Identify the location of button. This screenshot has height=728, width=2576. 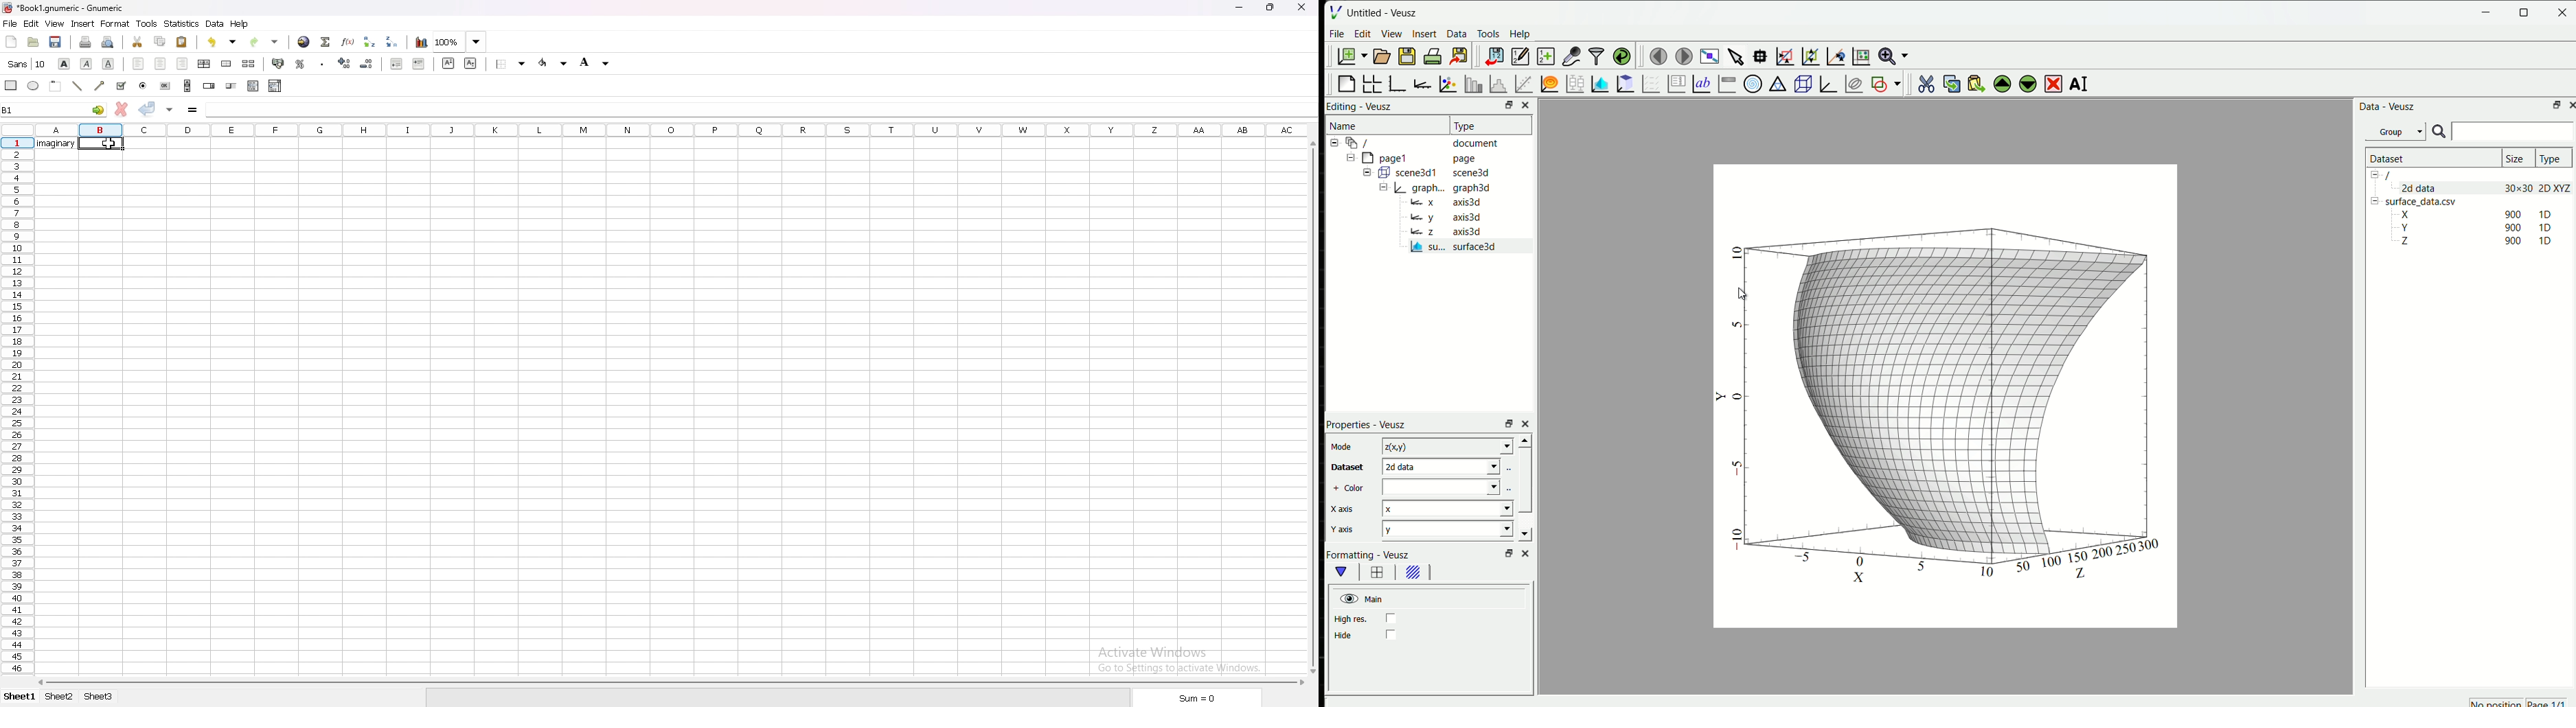
(166, 86).